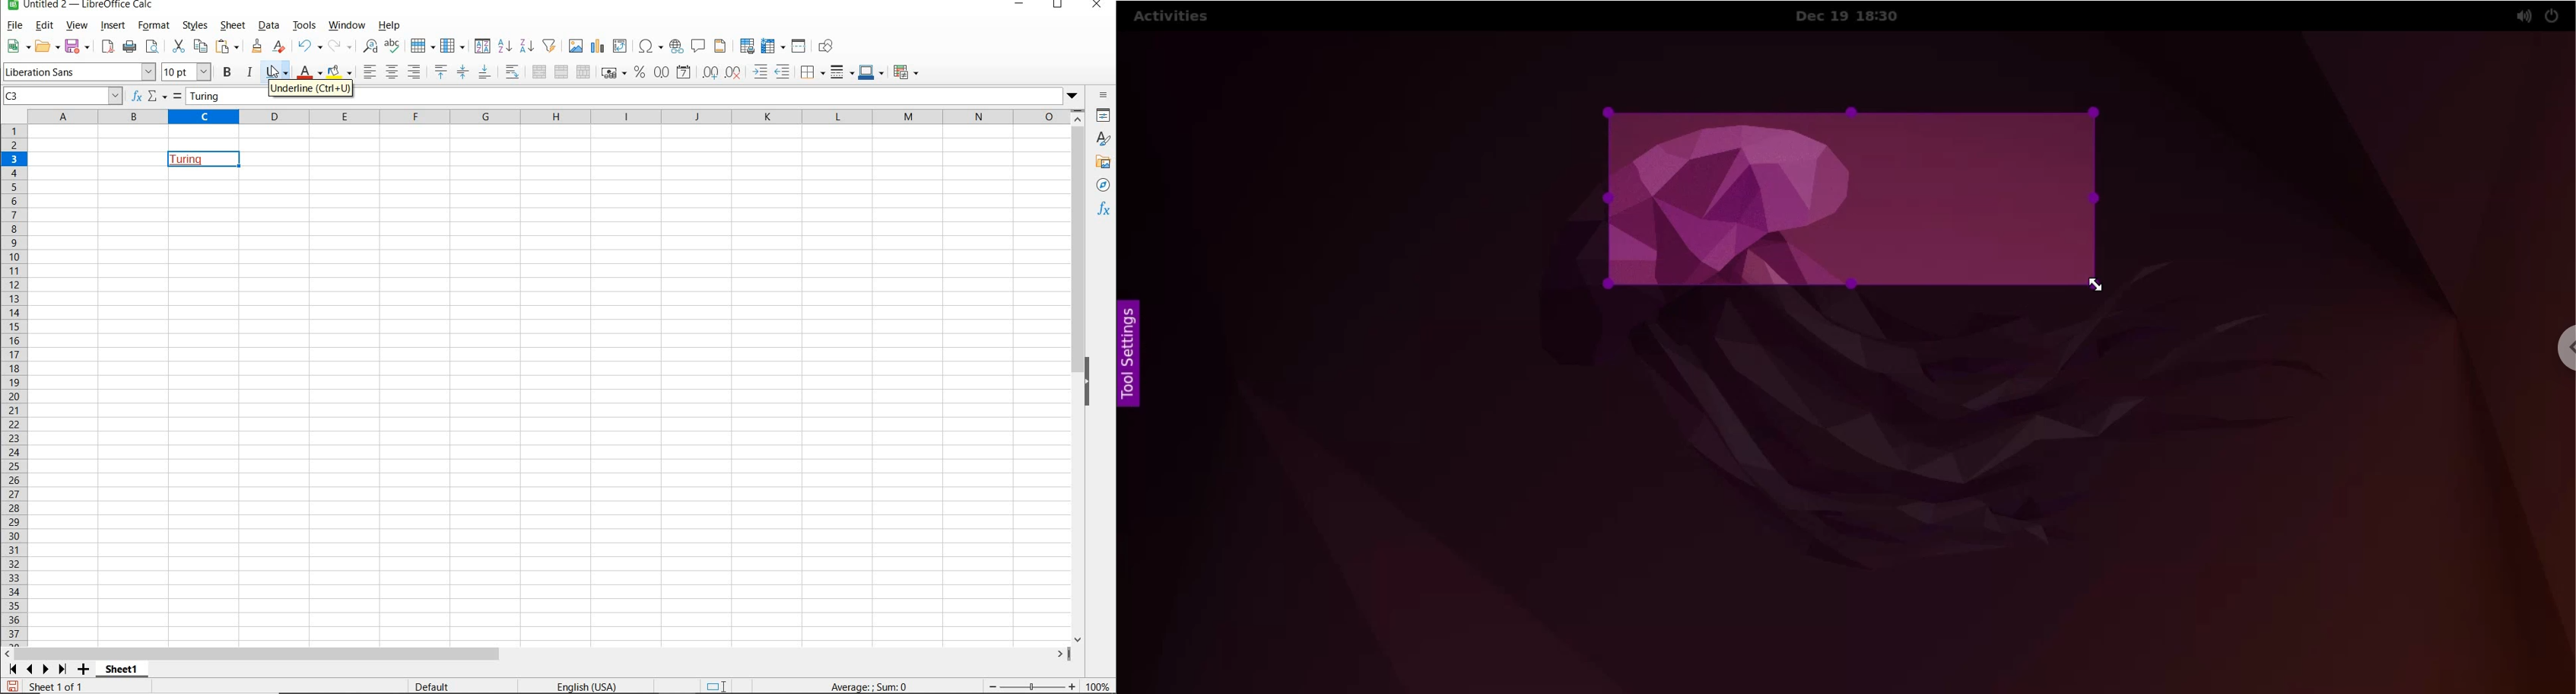 Image resolution: width=2576 pixels, height=700 pixels. What do you see at coordinates (229, 73) in the screenshot?
I see `BOLD` at bounding box center [229, 73].